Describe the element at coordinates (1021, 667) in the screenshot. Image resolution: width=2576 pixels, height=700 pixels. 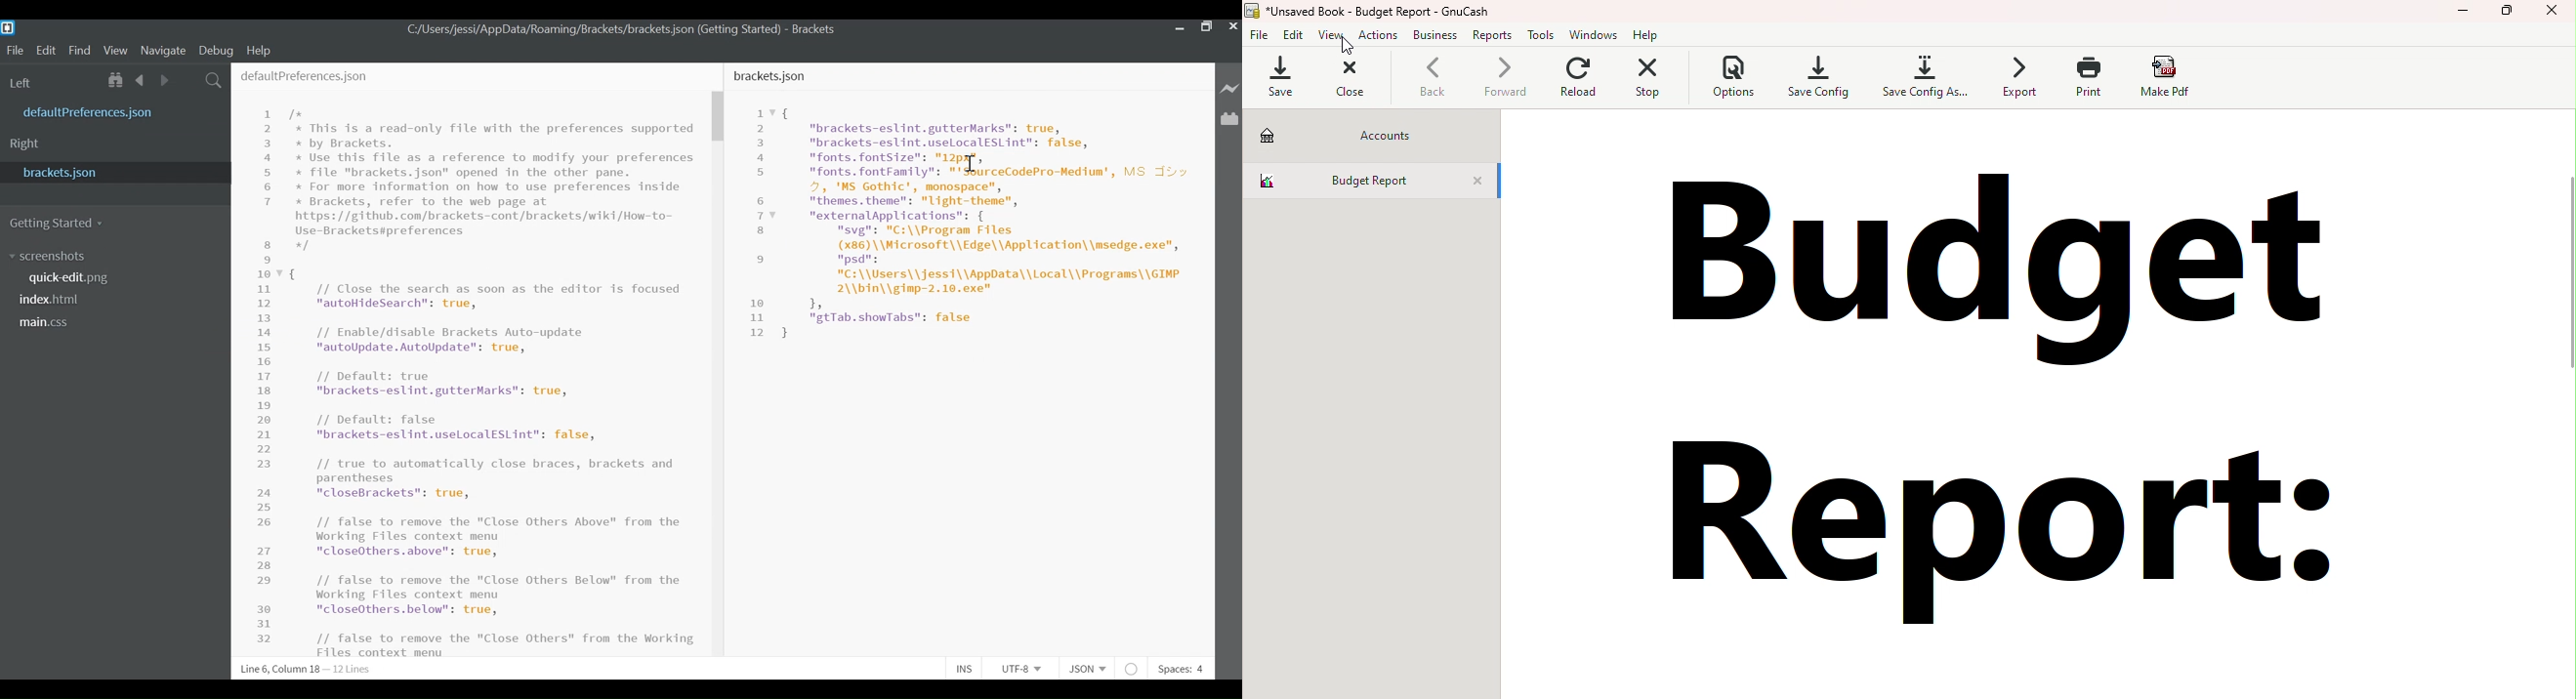
I see `UTF-8` at that location.